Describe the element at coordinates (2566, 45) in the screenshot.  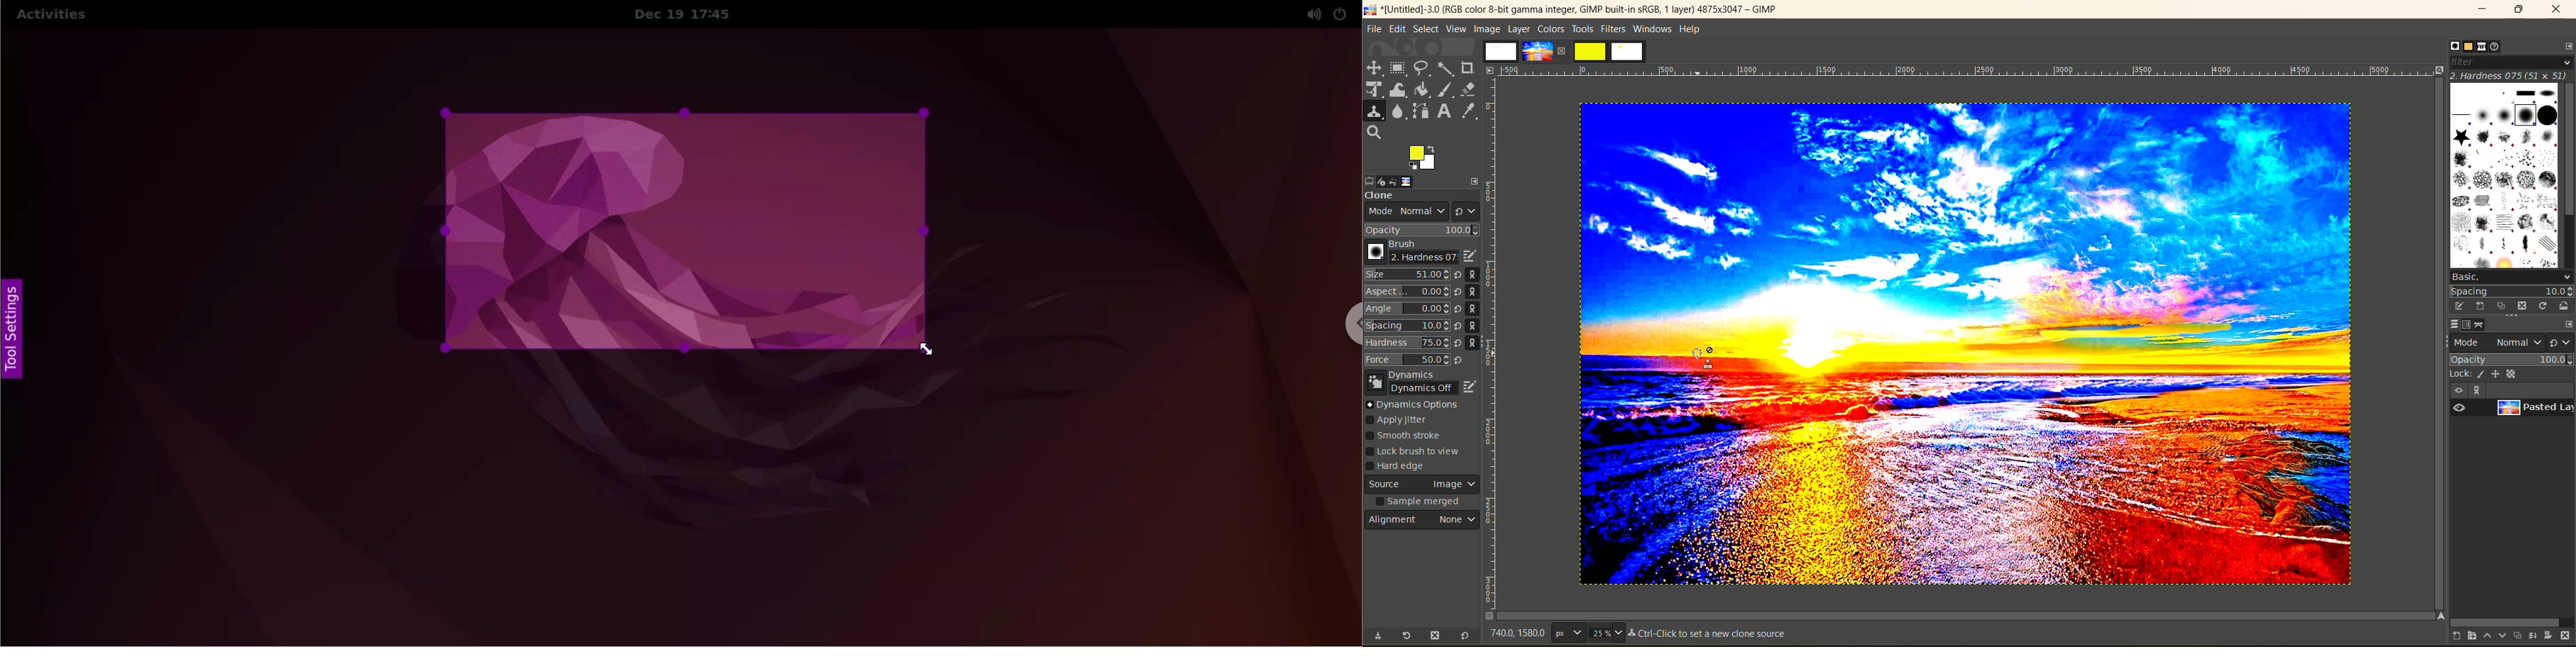
I see `configure` at that location.